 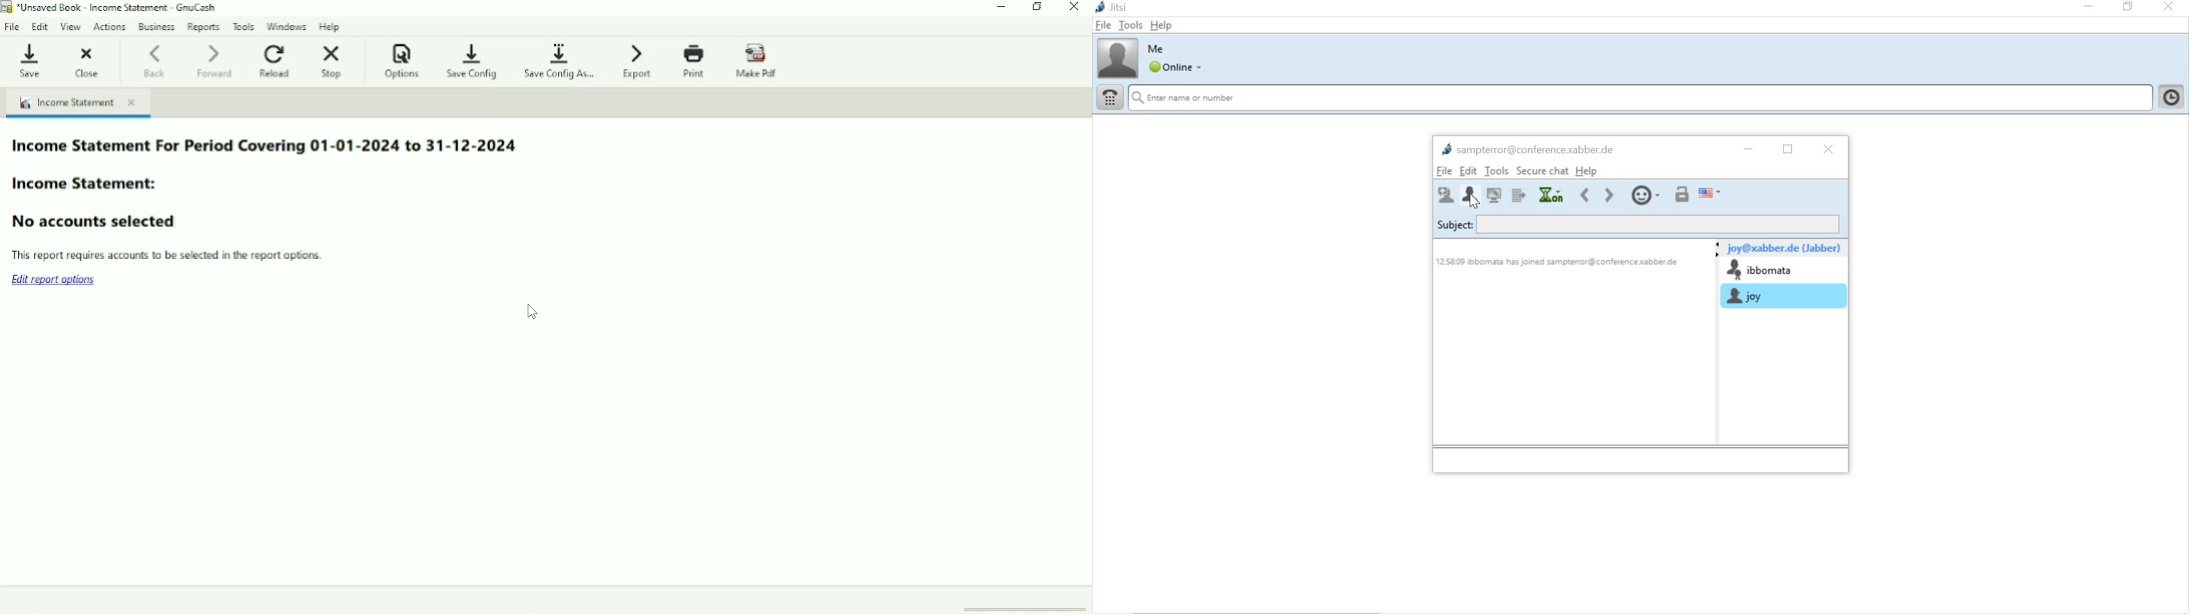 What do you see at coordinates (204, 27) in the screenshot?
I see `Reports` at bounding box center [204, 27].